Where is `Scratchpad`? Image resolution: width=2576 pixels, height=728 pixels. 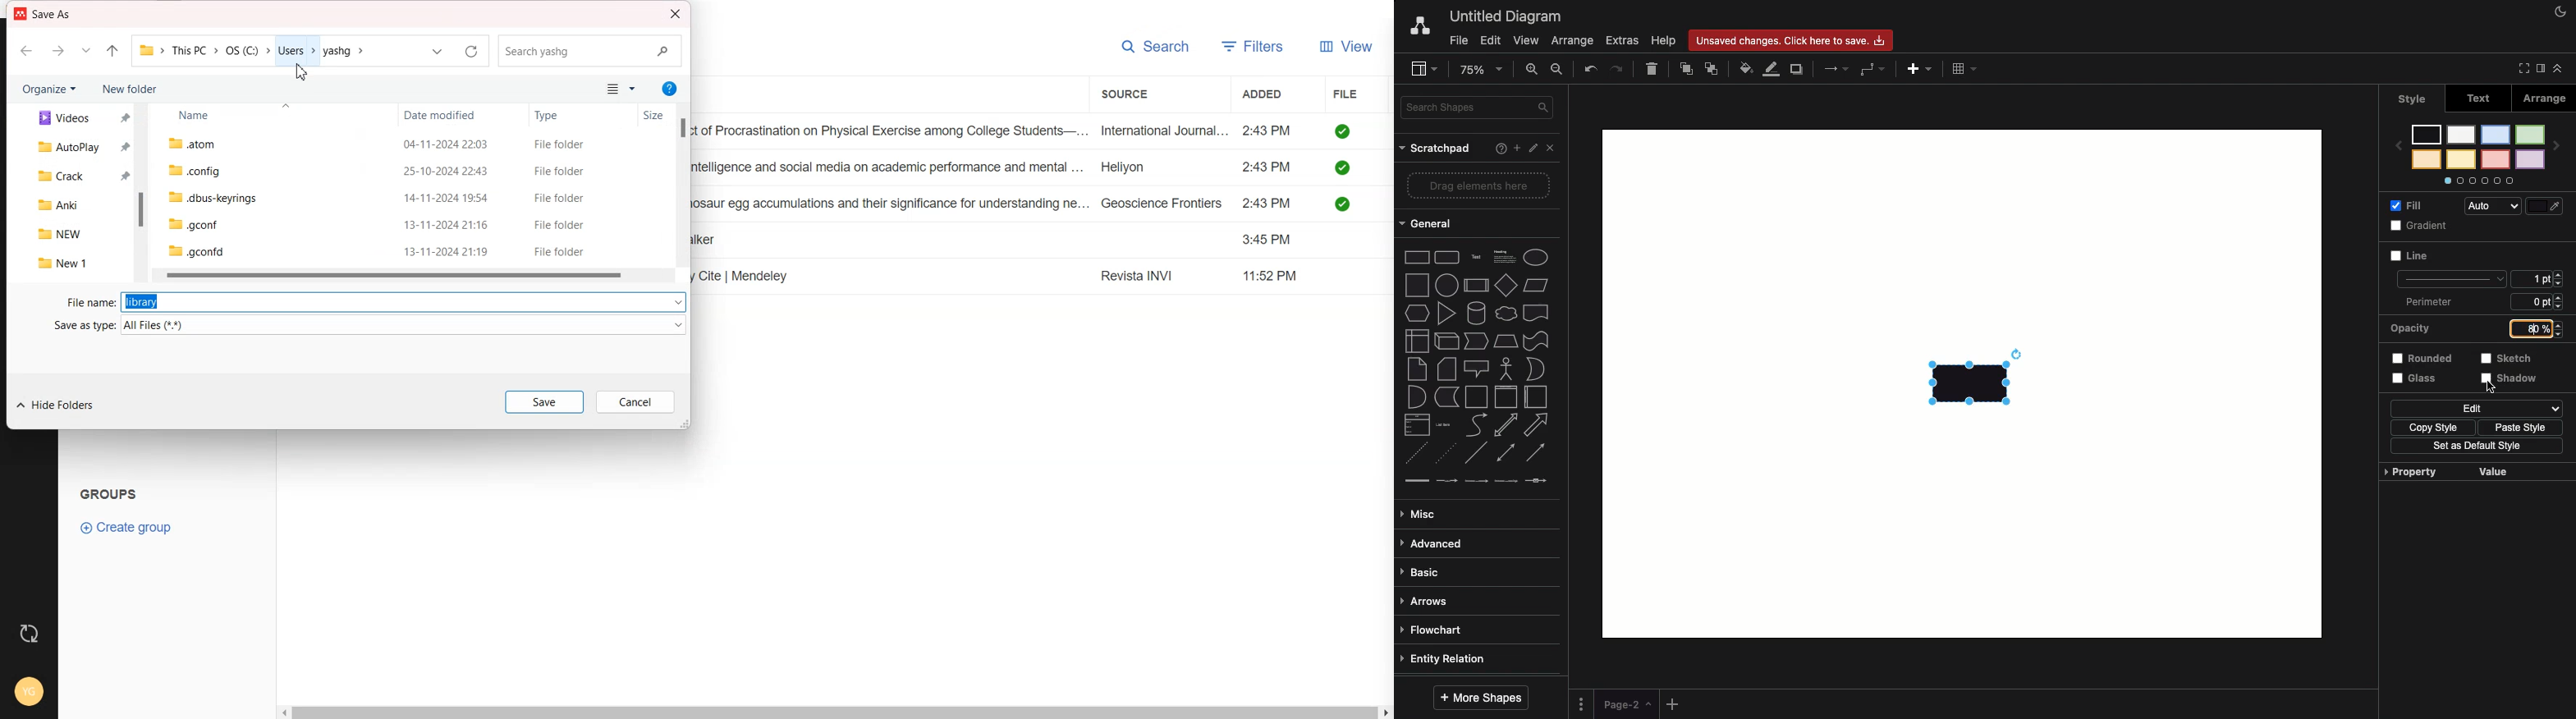
Scratchpad is located at coordinates (1434, 151).